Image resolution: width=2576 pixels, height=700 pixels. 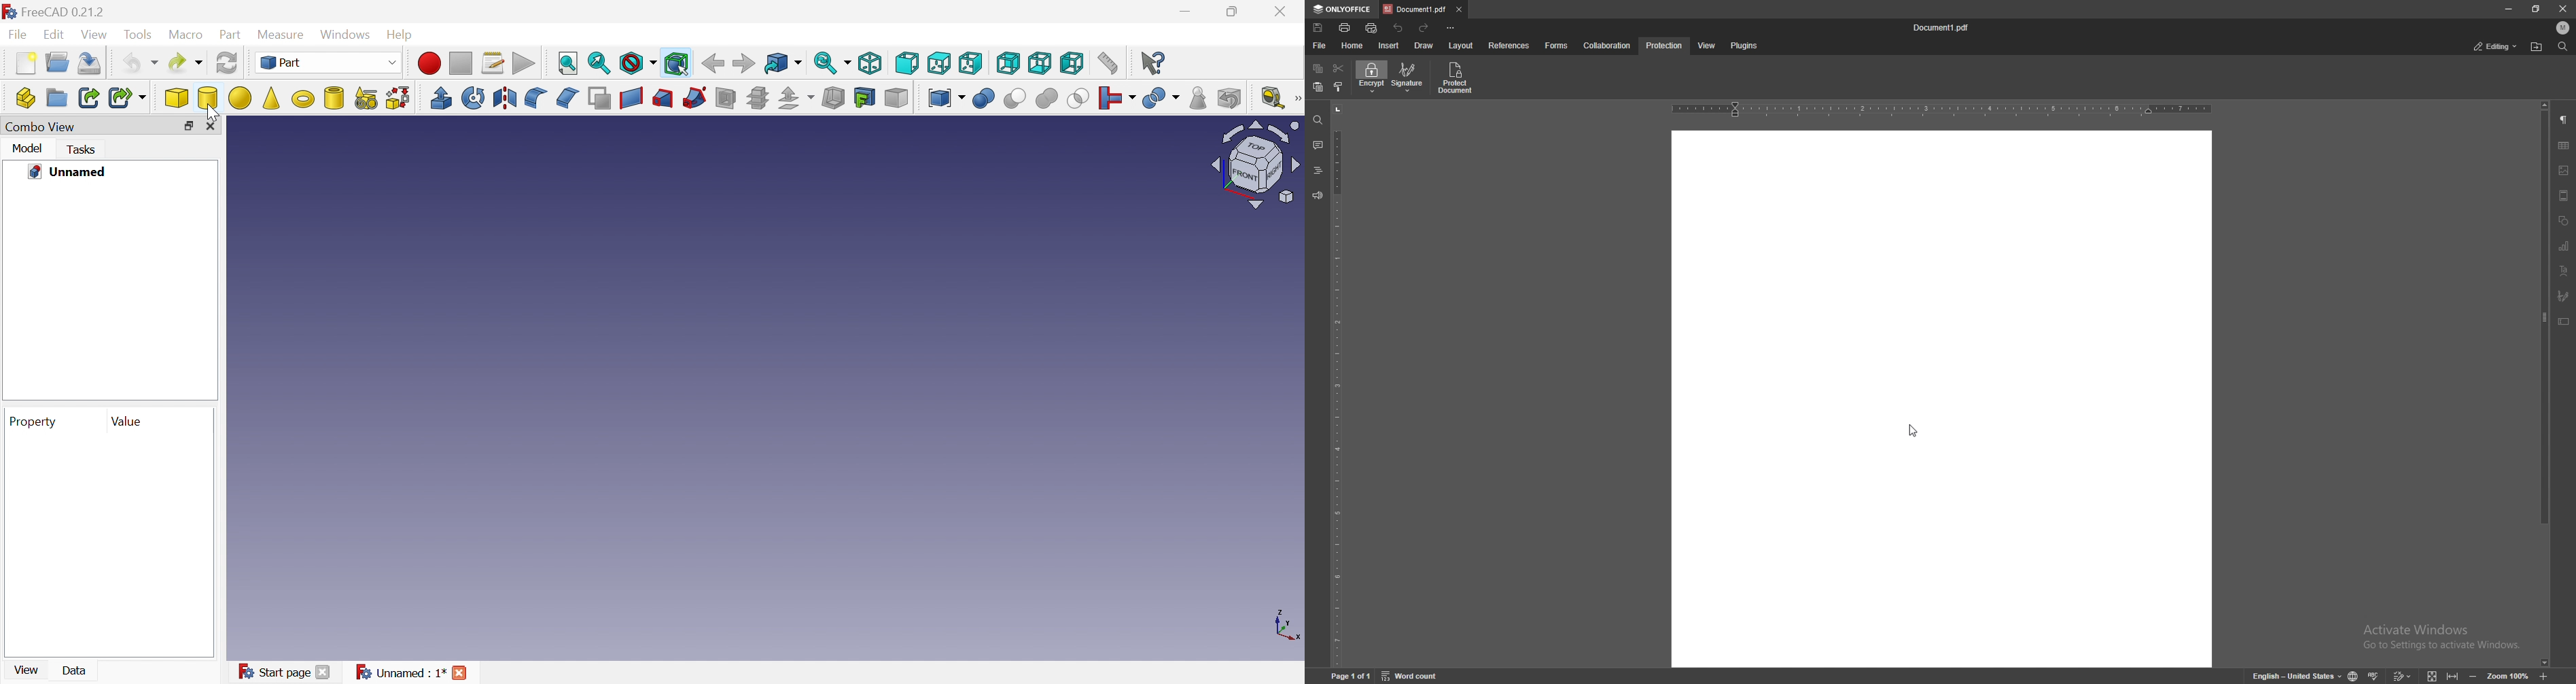 What do you see at coordinates (795, 99) in the screenshot?
I see `Offset:` at bounding box center [795, 99].